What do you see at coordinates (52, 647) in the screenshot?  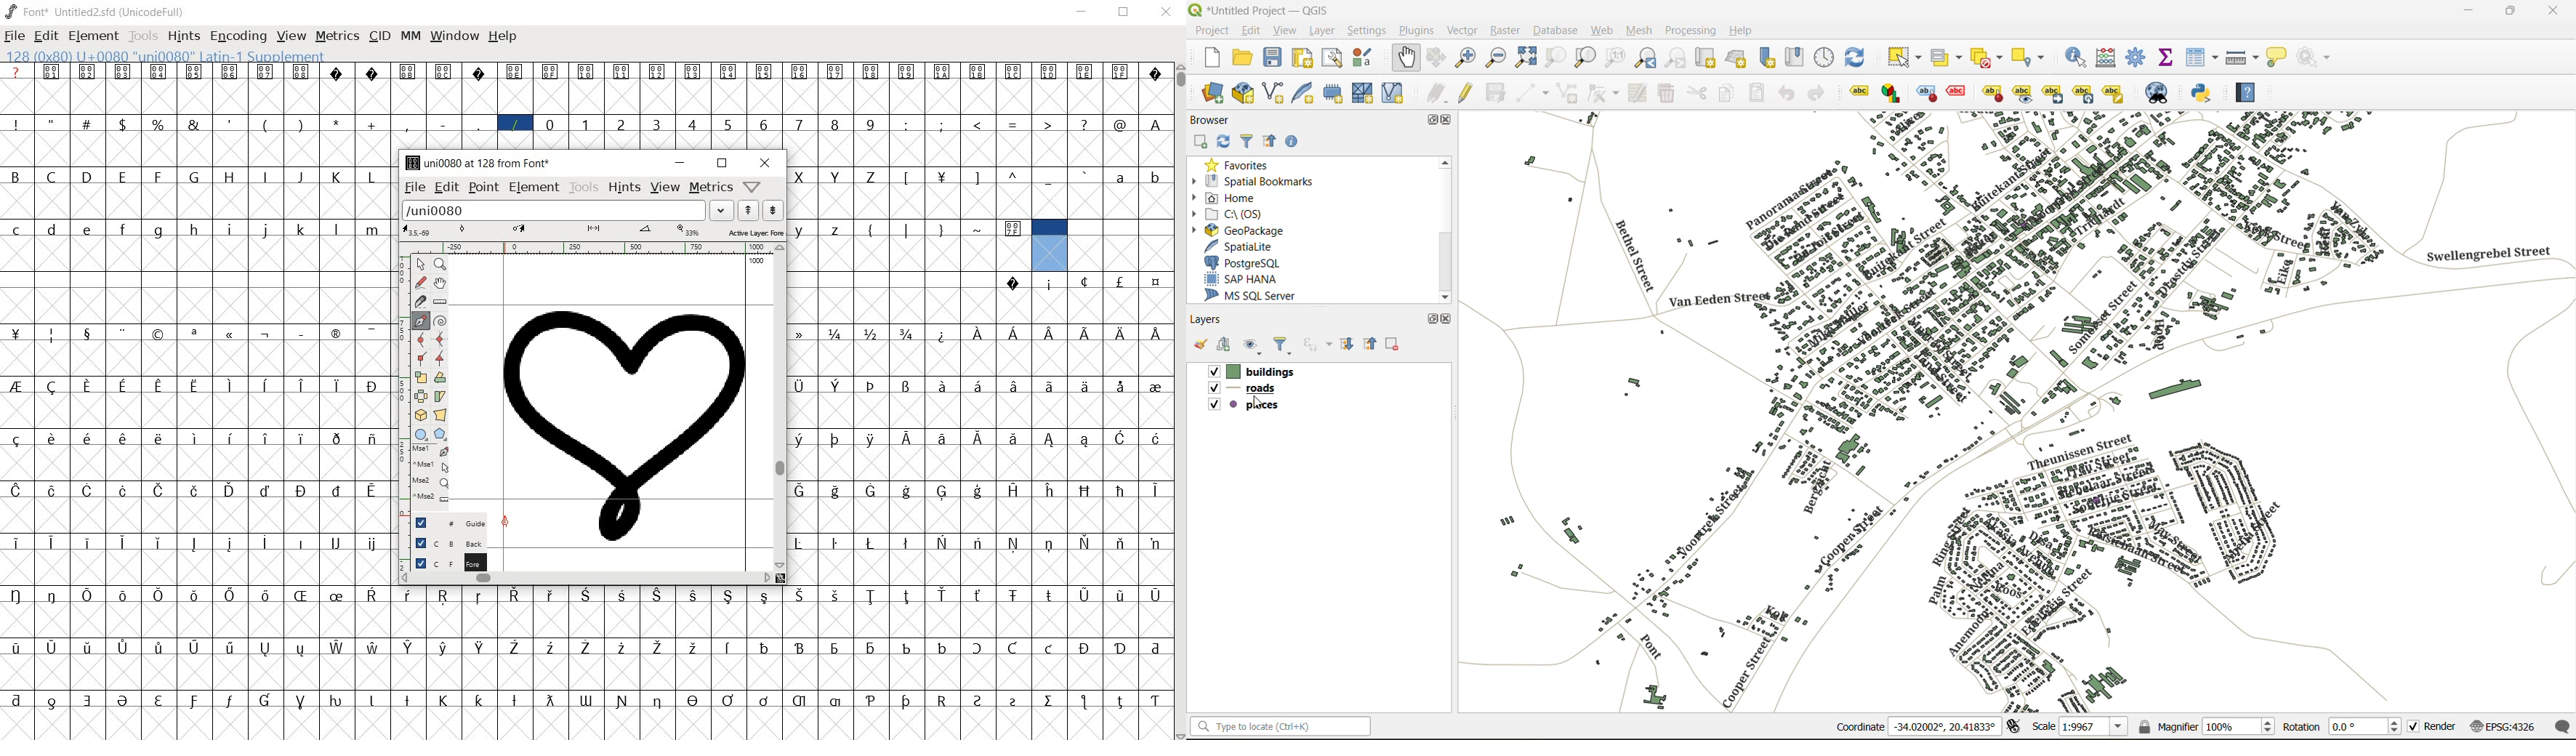 I see `glyph` at bounding box center [52, 647].